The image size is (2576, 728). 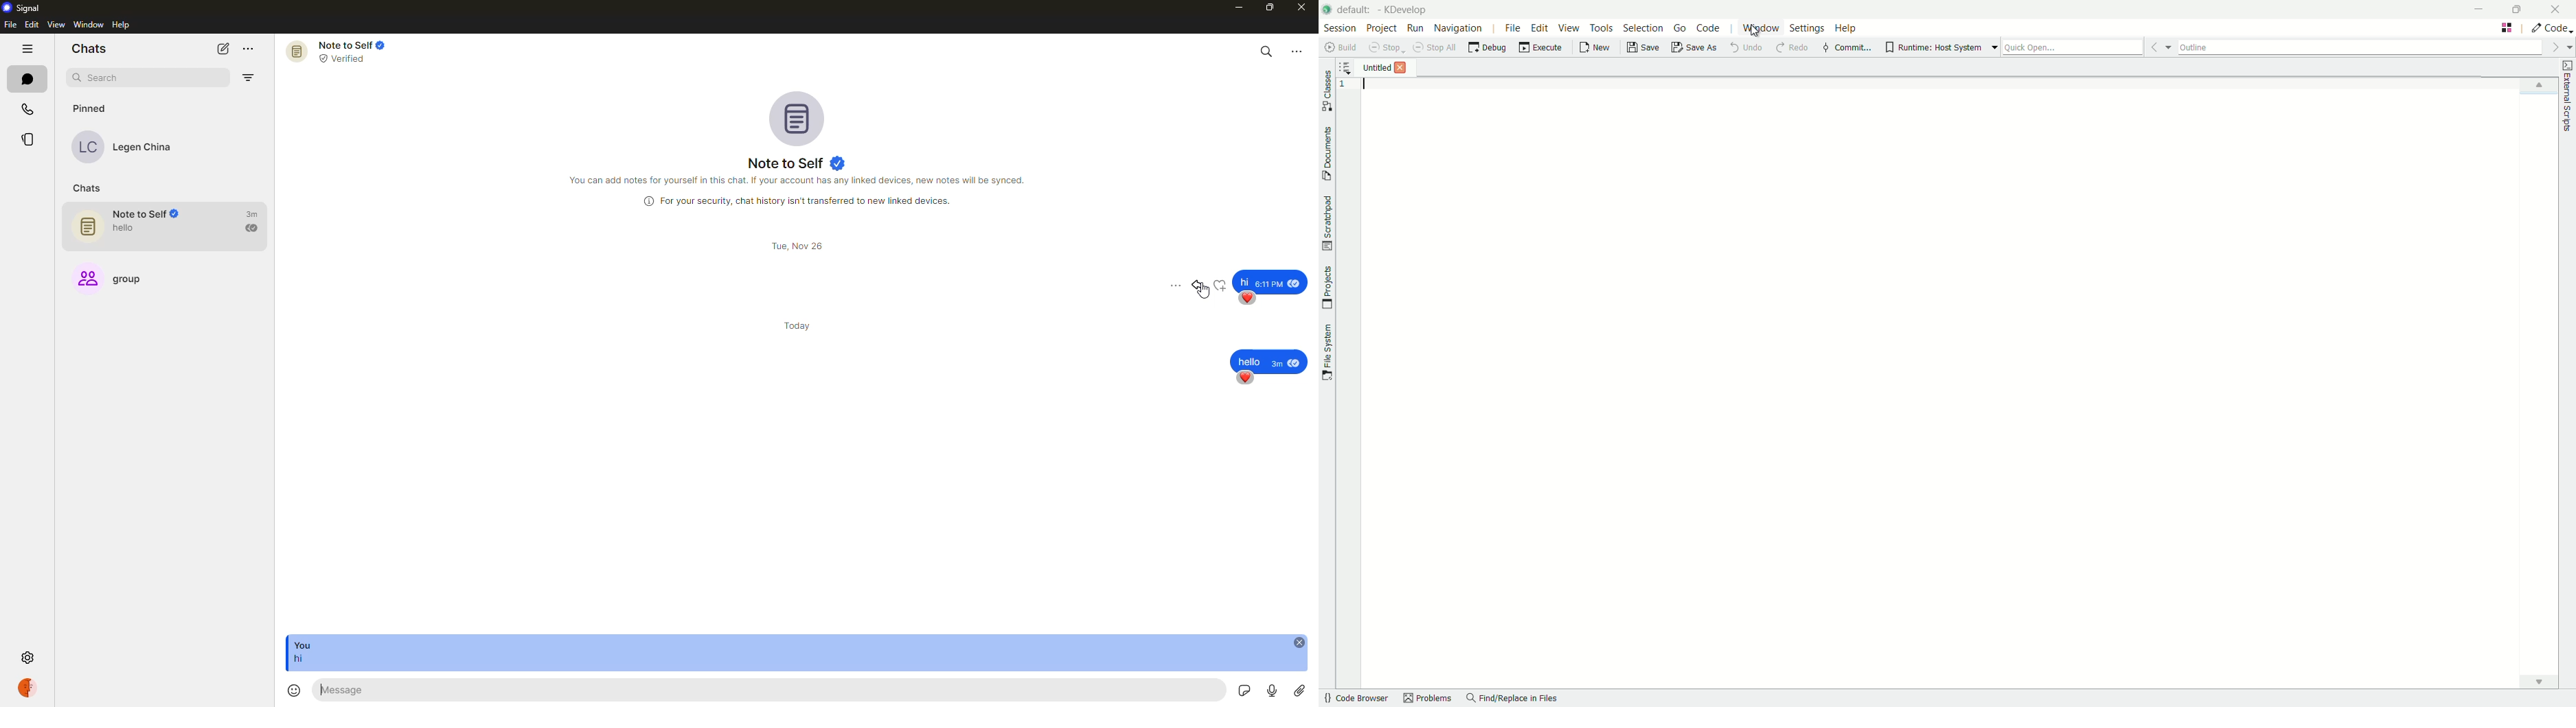 I want to click on new, so click(x=1594, y=48).